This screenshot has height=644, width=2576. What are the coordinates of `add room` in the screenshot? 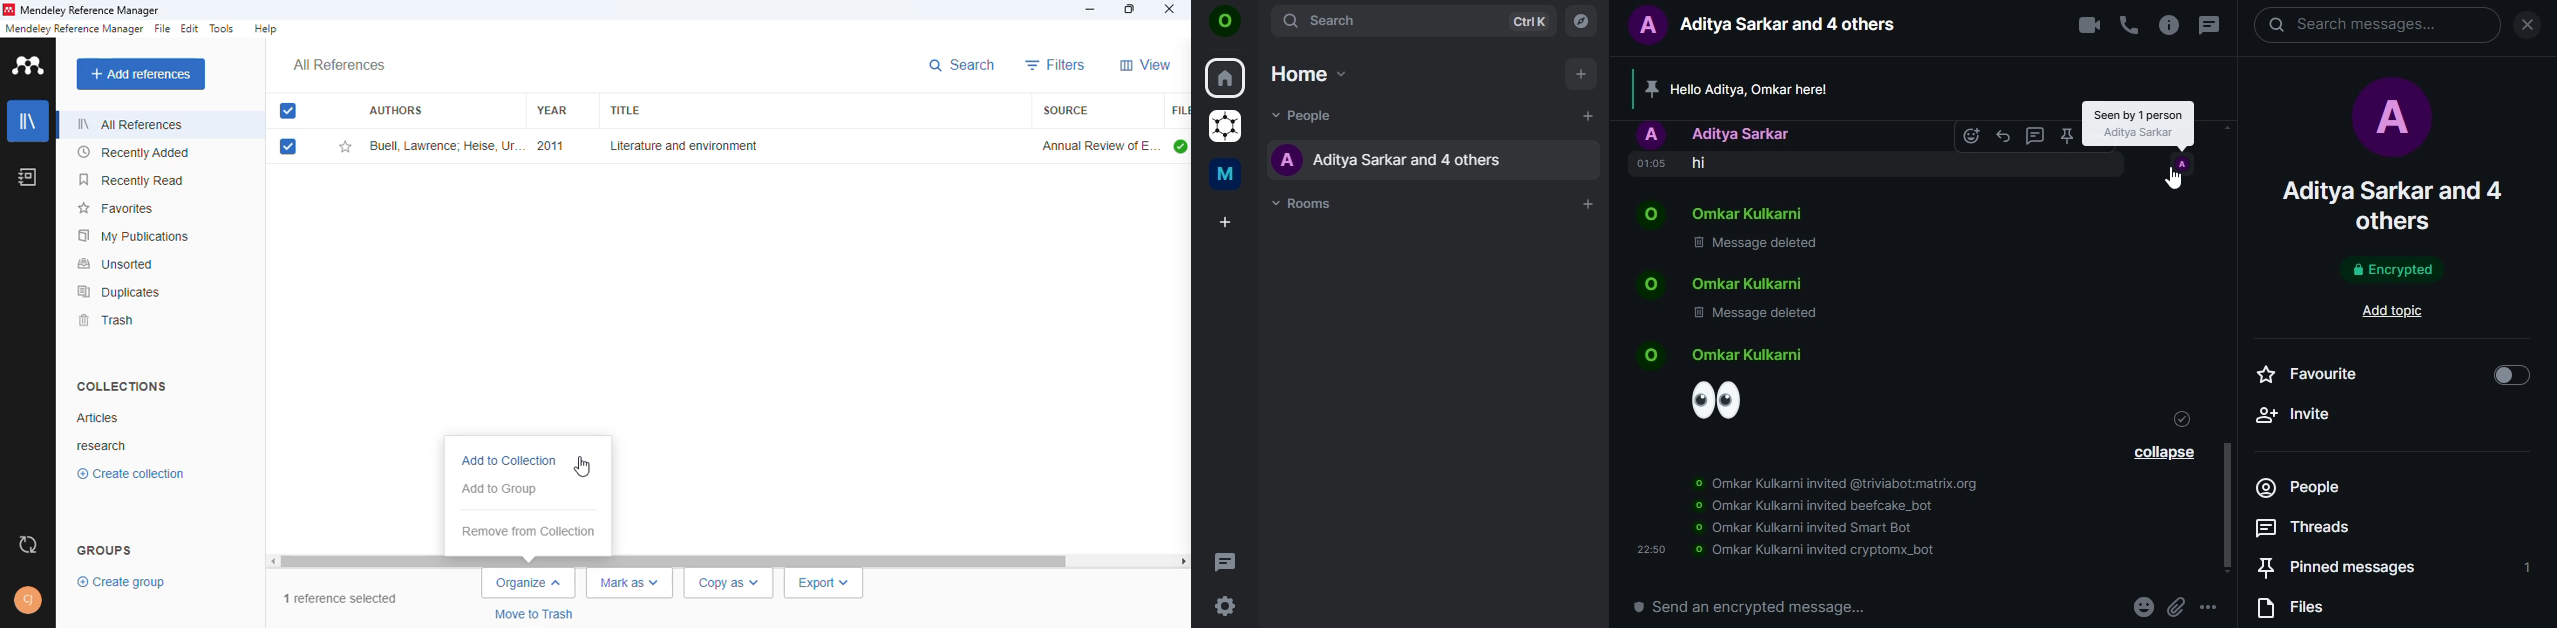 It's located at (1589, 204).